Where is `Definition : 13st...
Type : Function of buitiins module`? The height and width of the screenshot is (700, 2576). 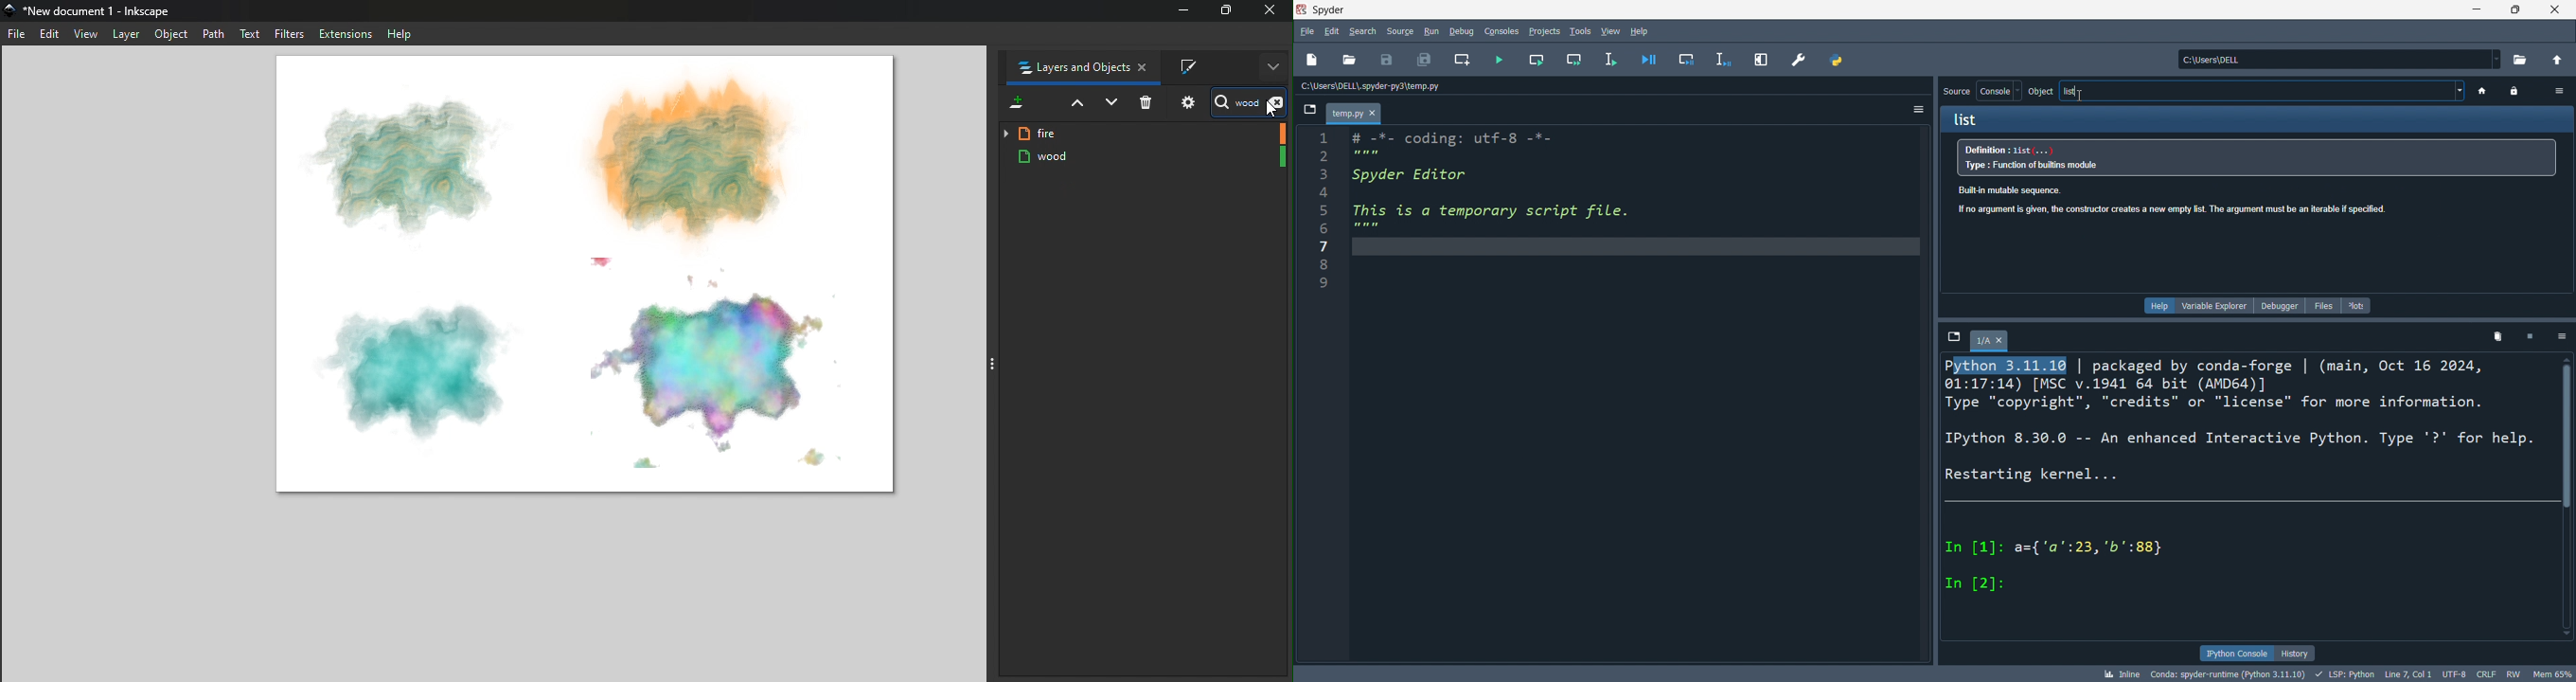 Definition : 13st...
Type : Function of buitiins module is located at coordinates (2254, 158).